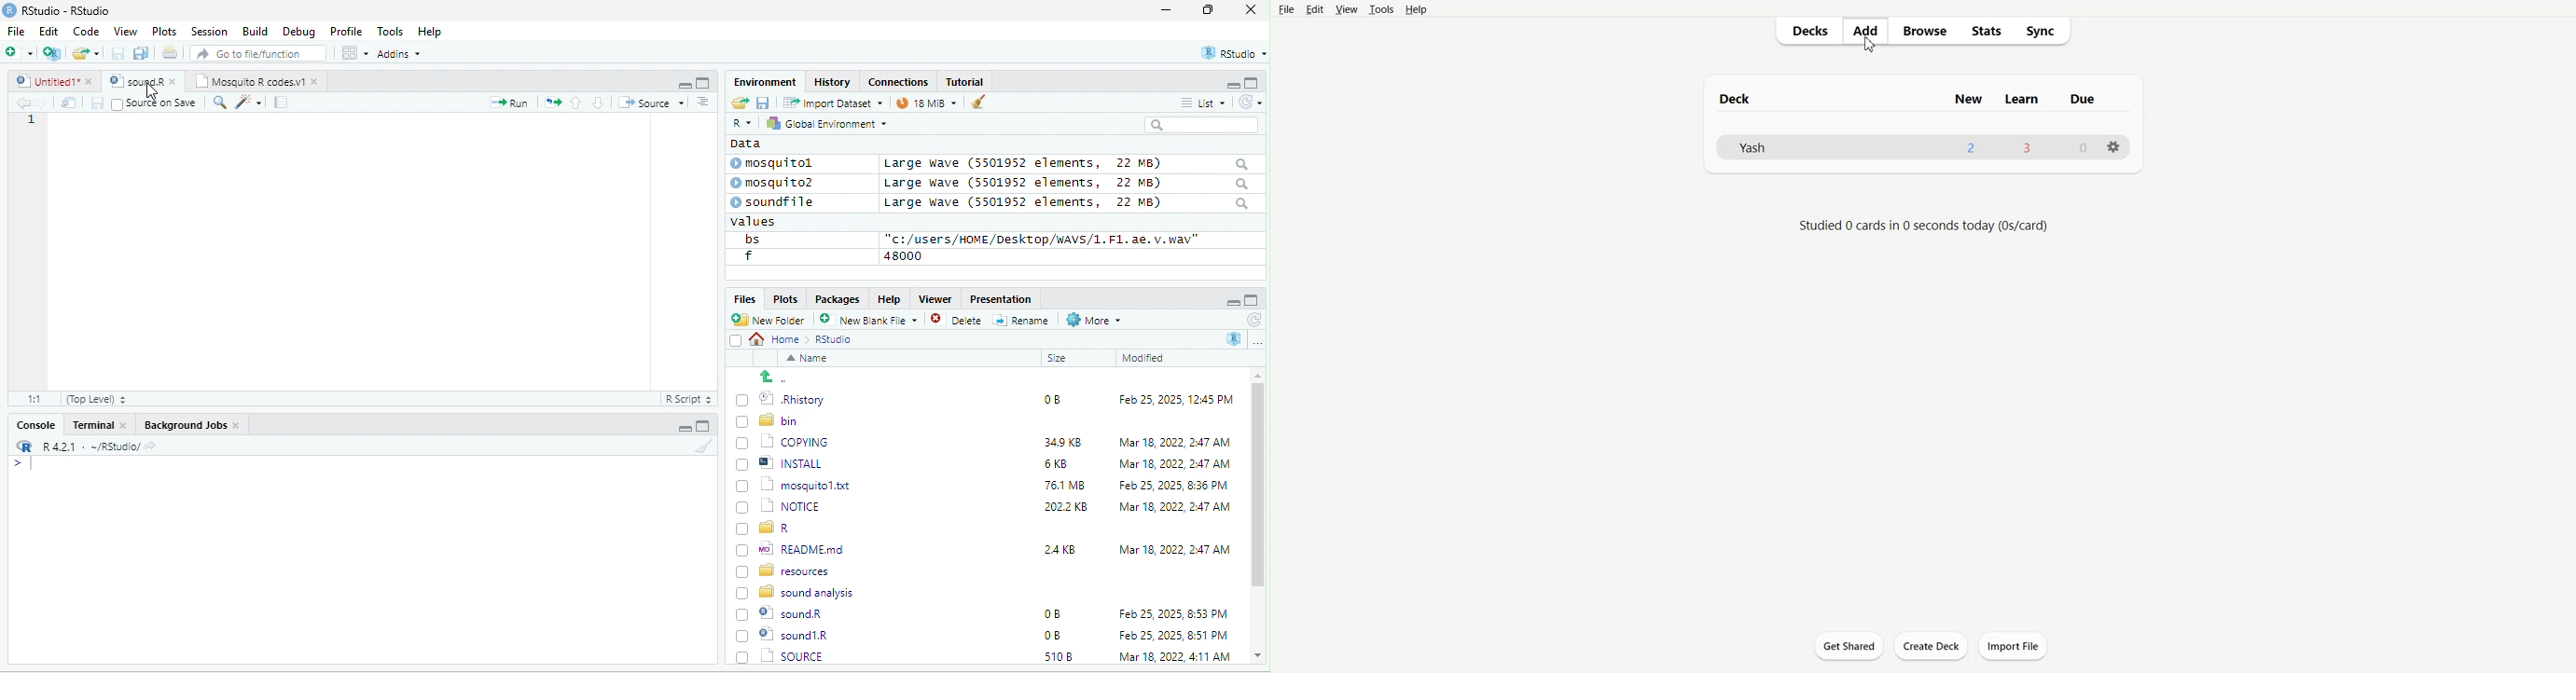 The height and width of the screenshot is (700, 2576). I want to click on R, so click(1235, 338).